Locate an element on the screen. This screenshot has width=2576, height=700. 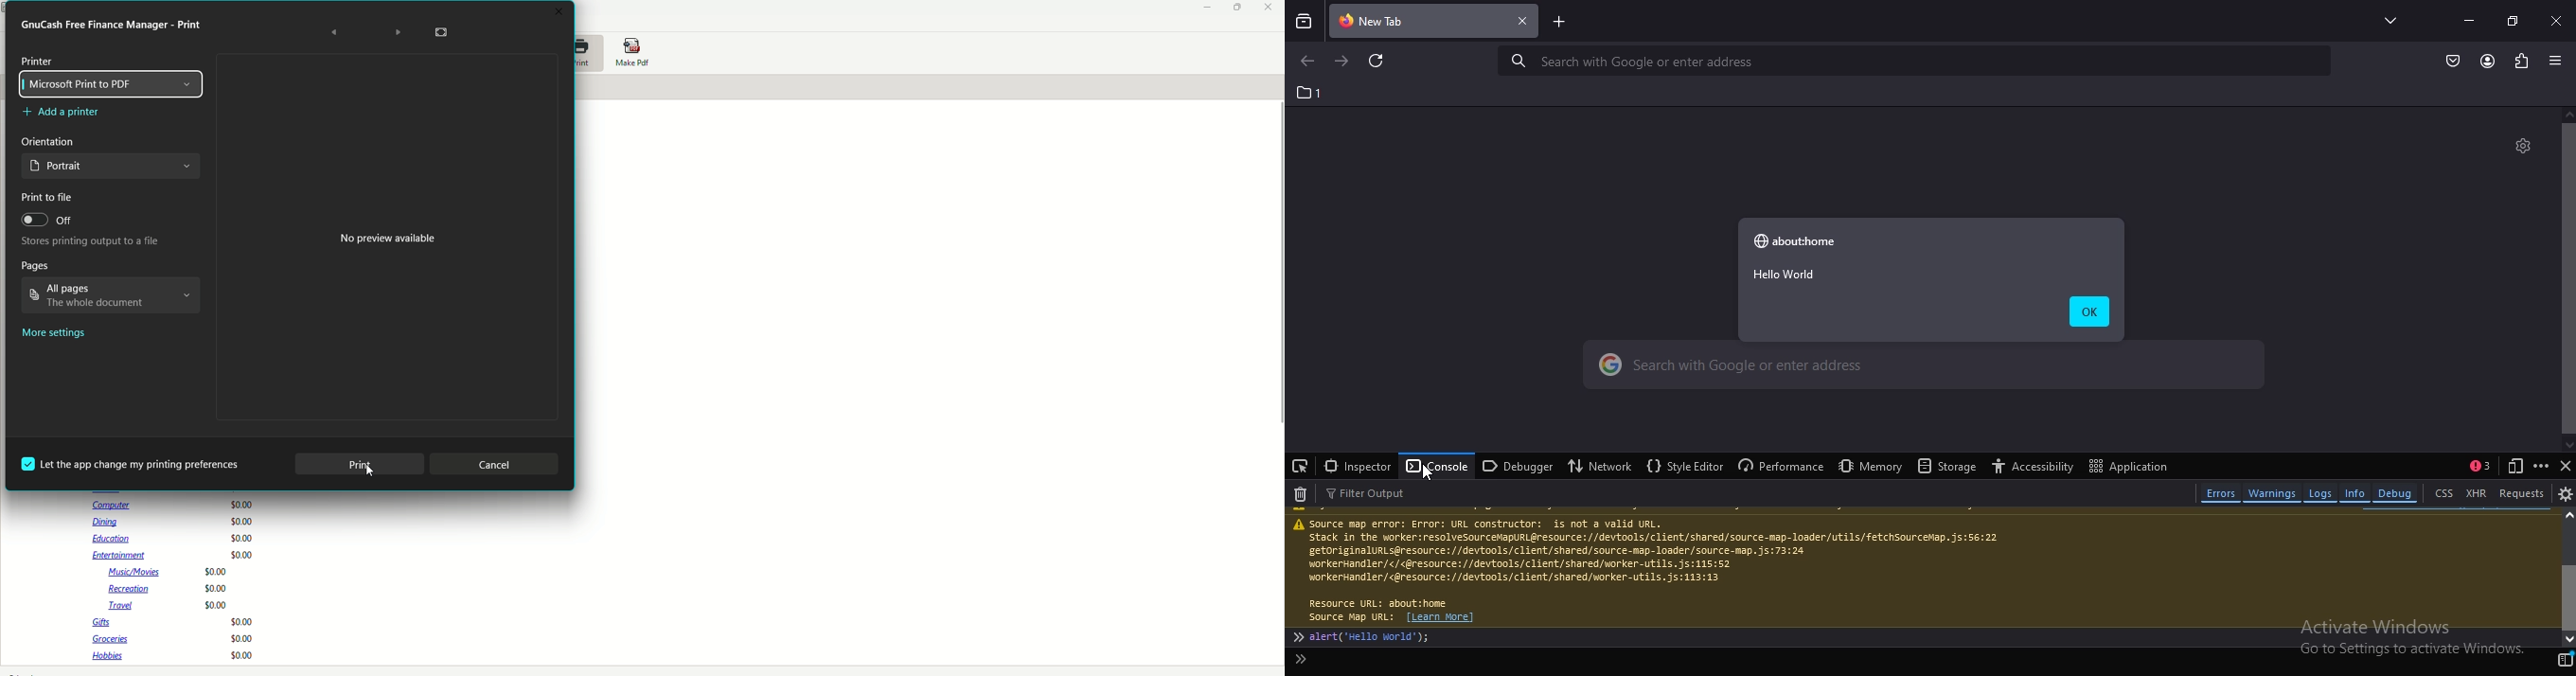
console settings is located at coordinates (2566, 493).